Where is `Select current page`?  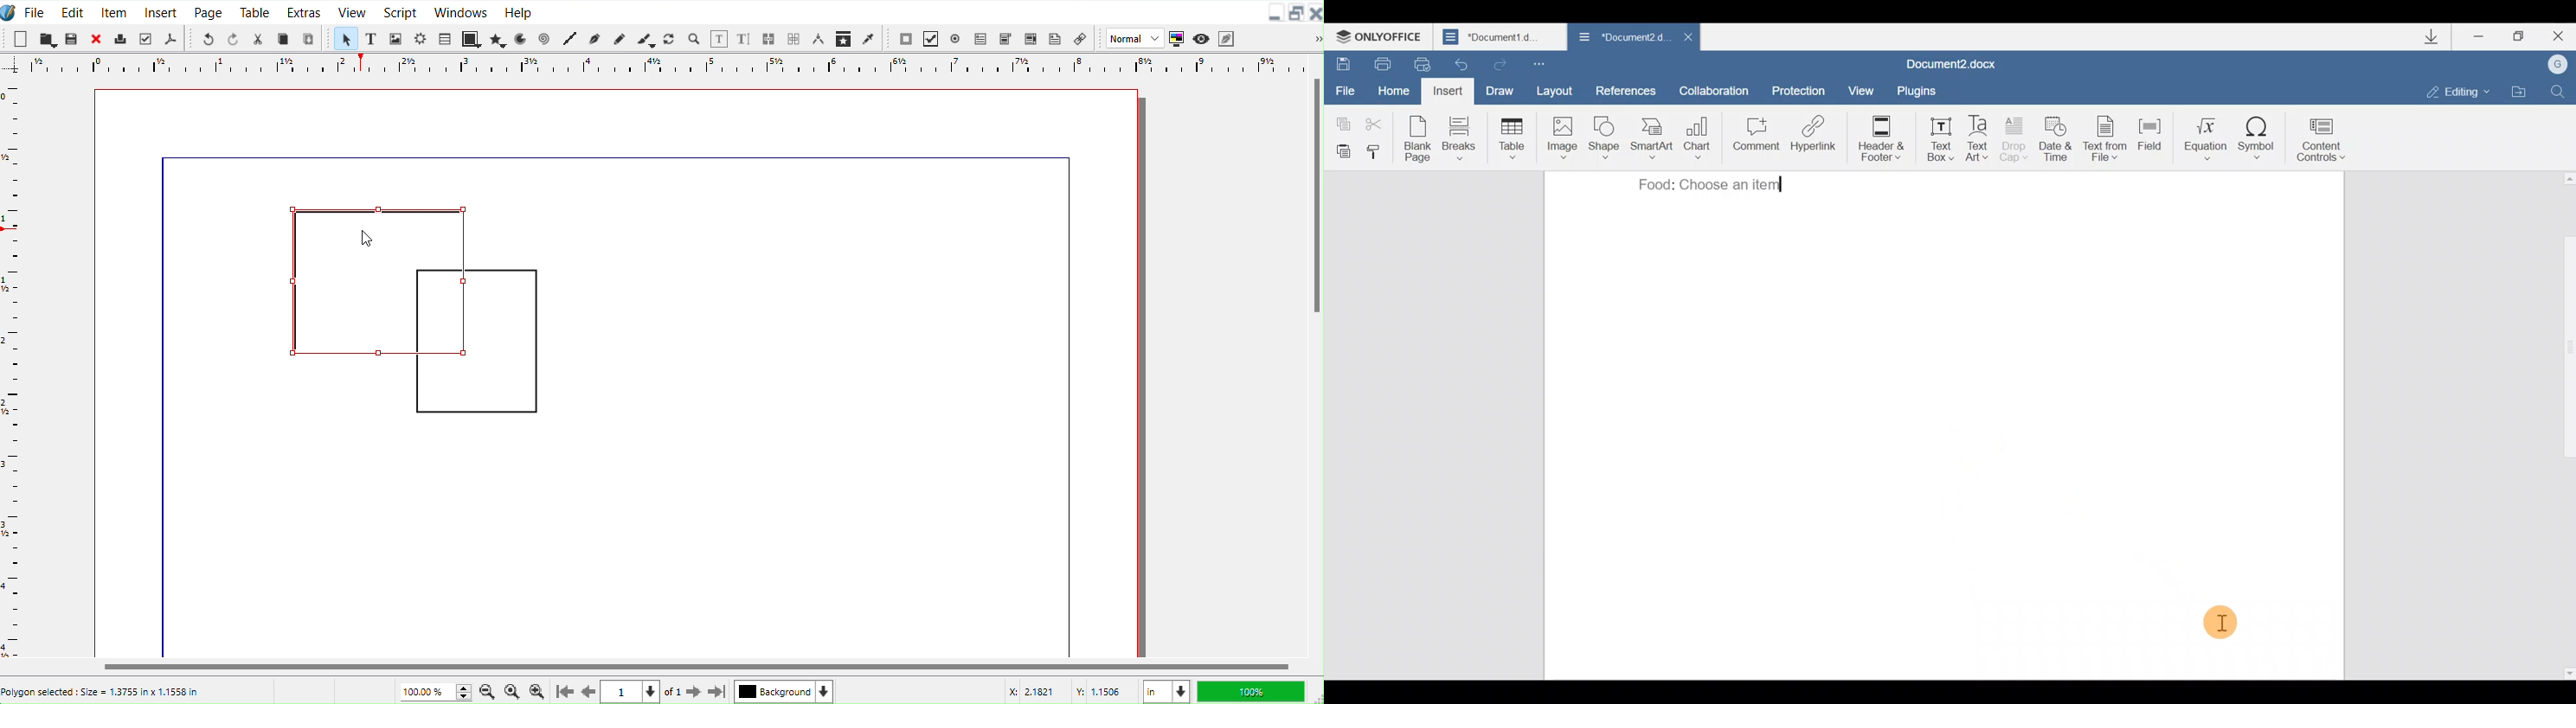
Select current page is located at coordinates (632, 692).